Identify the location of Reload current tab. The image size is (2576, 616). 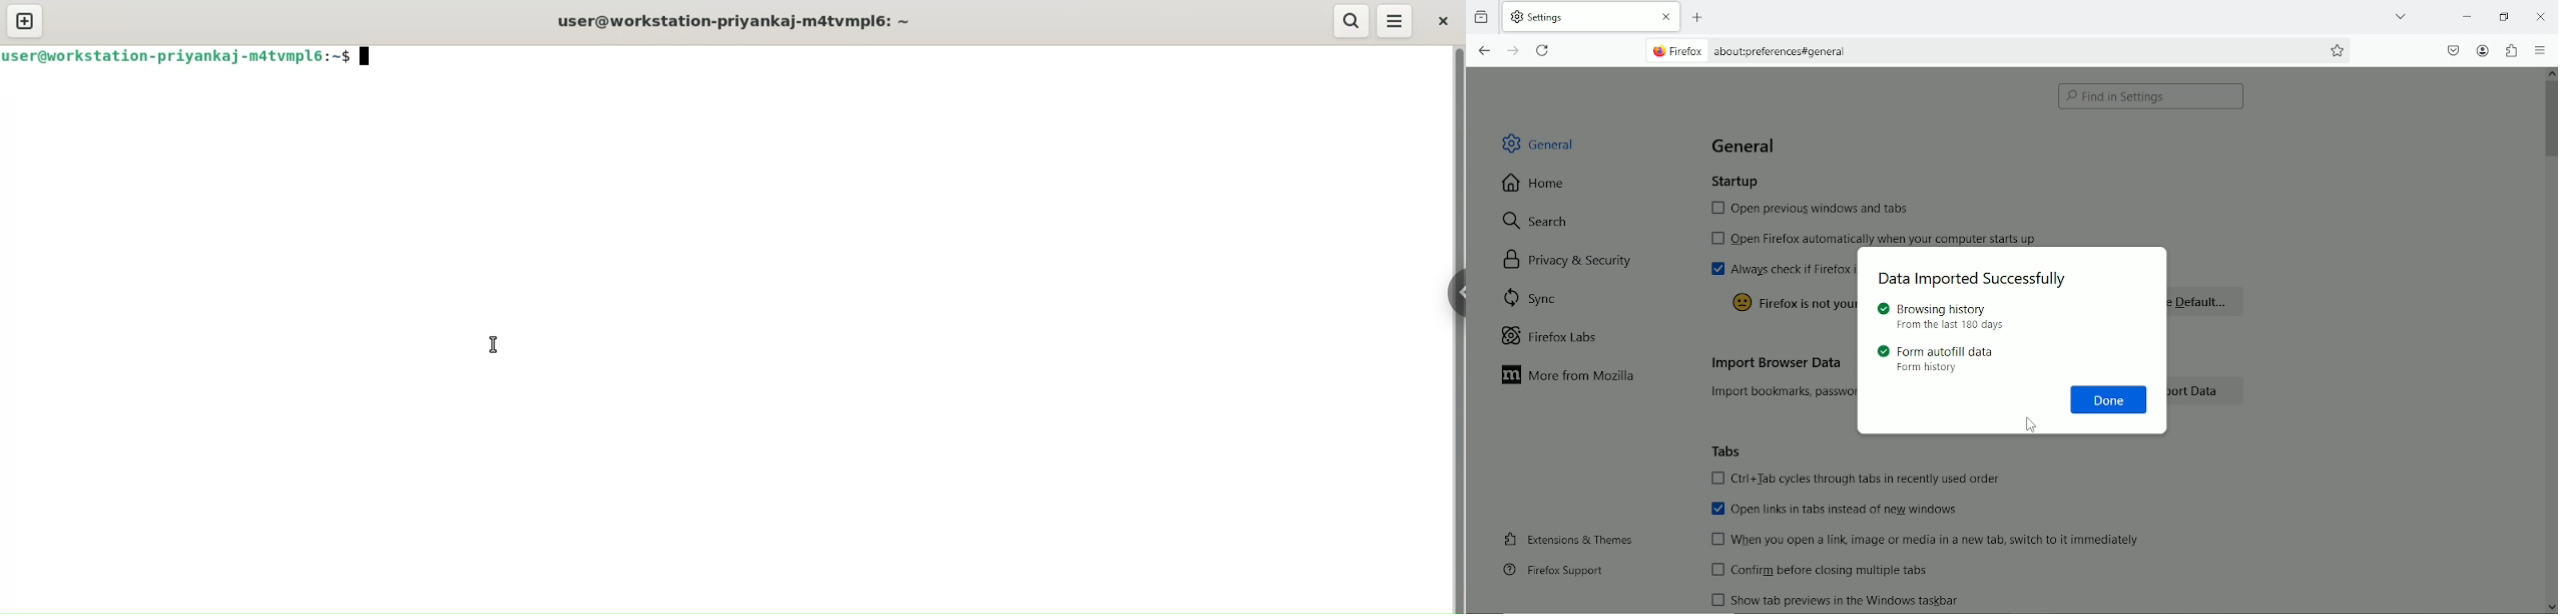
(1547, 51).